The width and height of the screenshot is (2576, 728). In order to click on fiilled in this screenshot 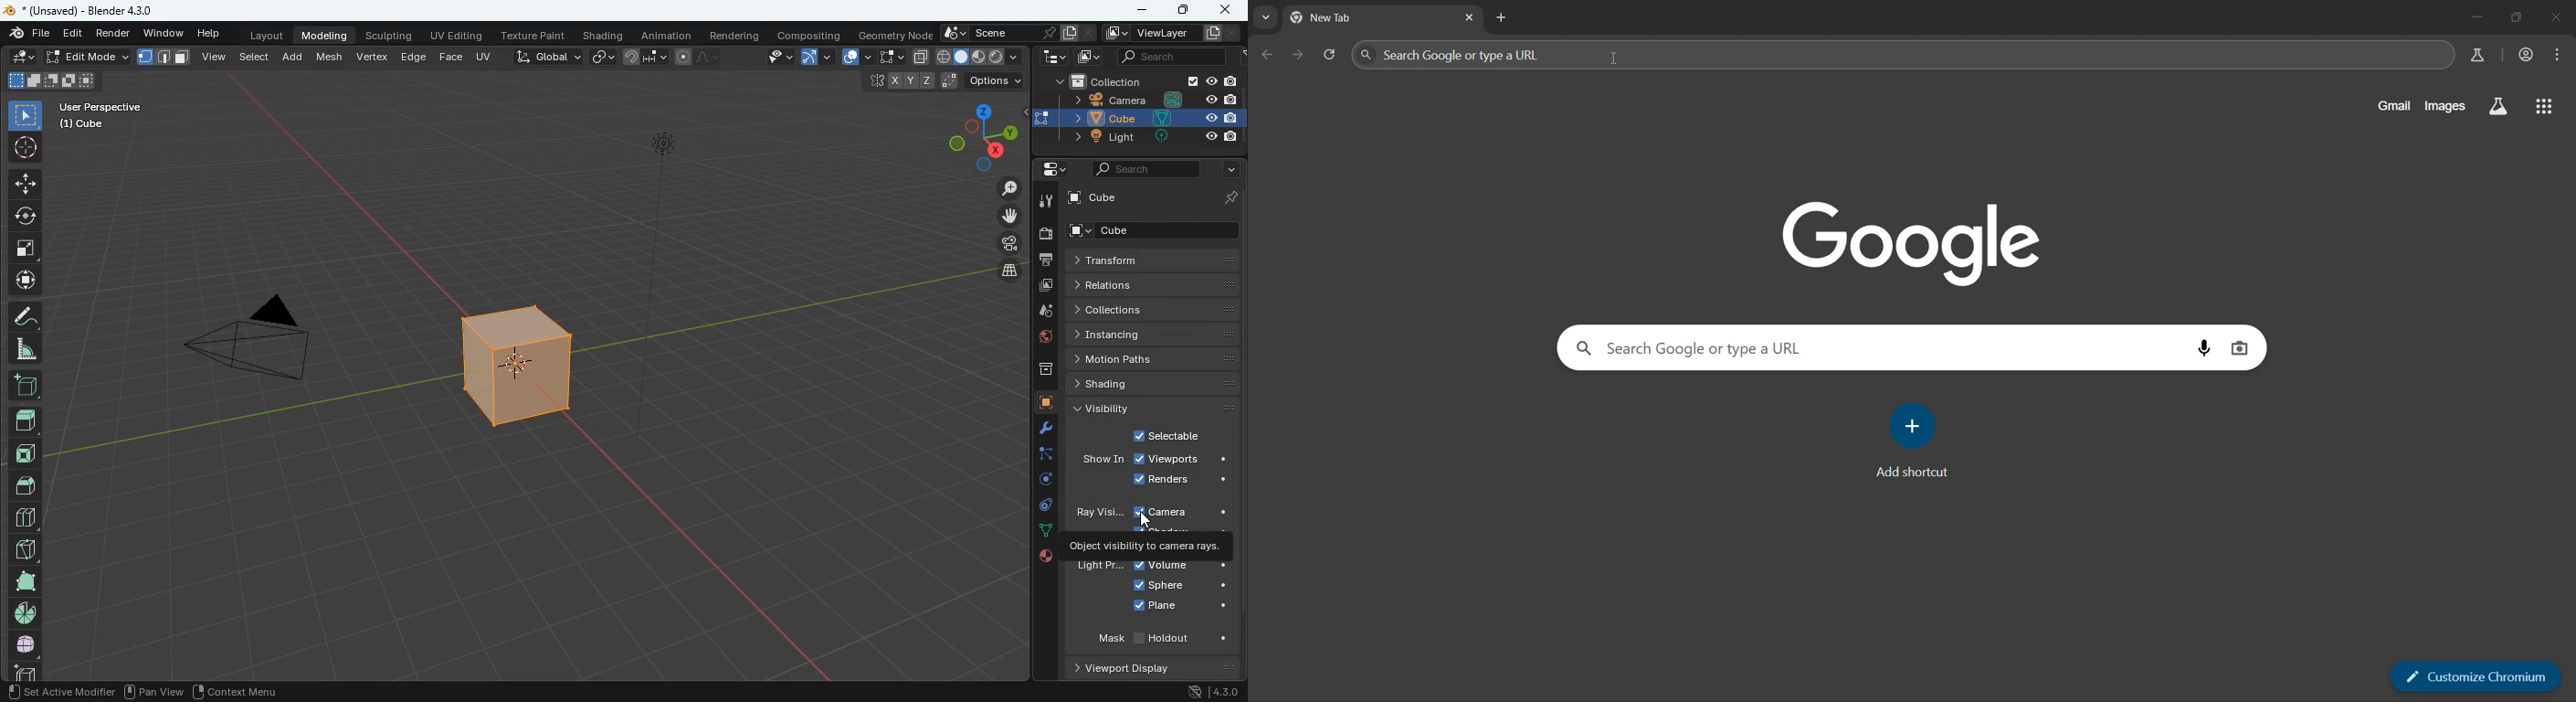, I will do `click(26, 424)`.